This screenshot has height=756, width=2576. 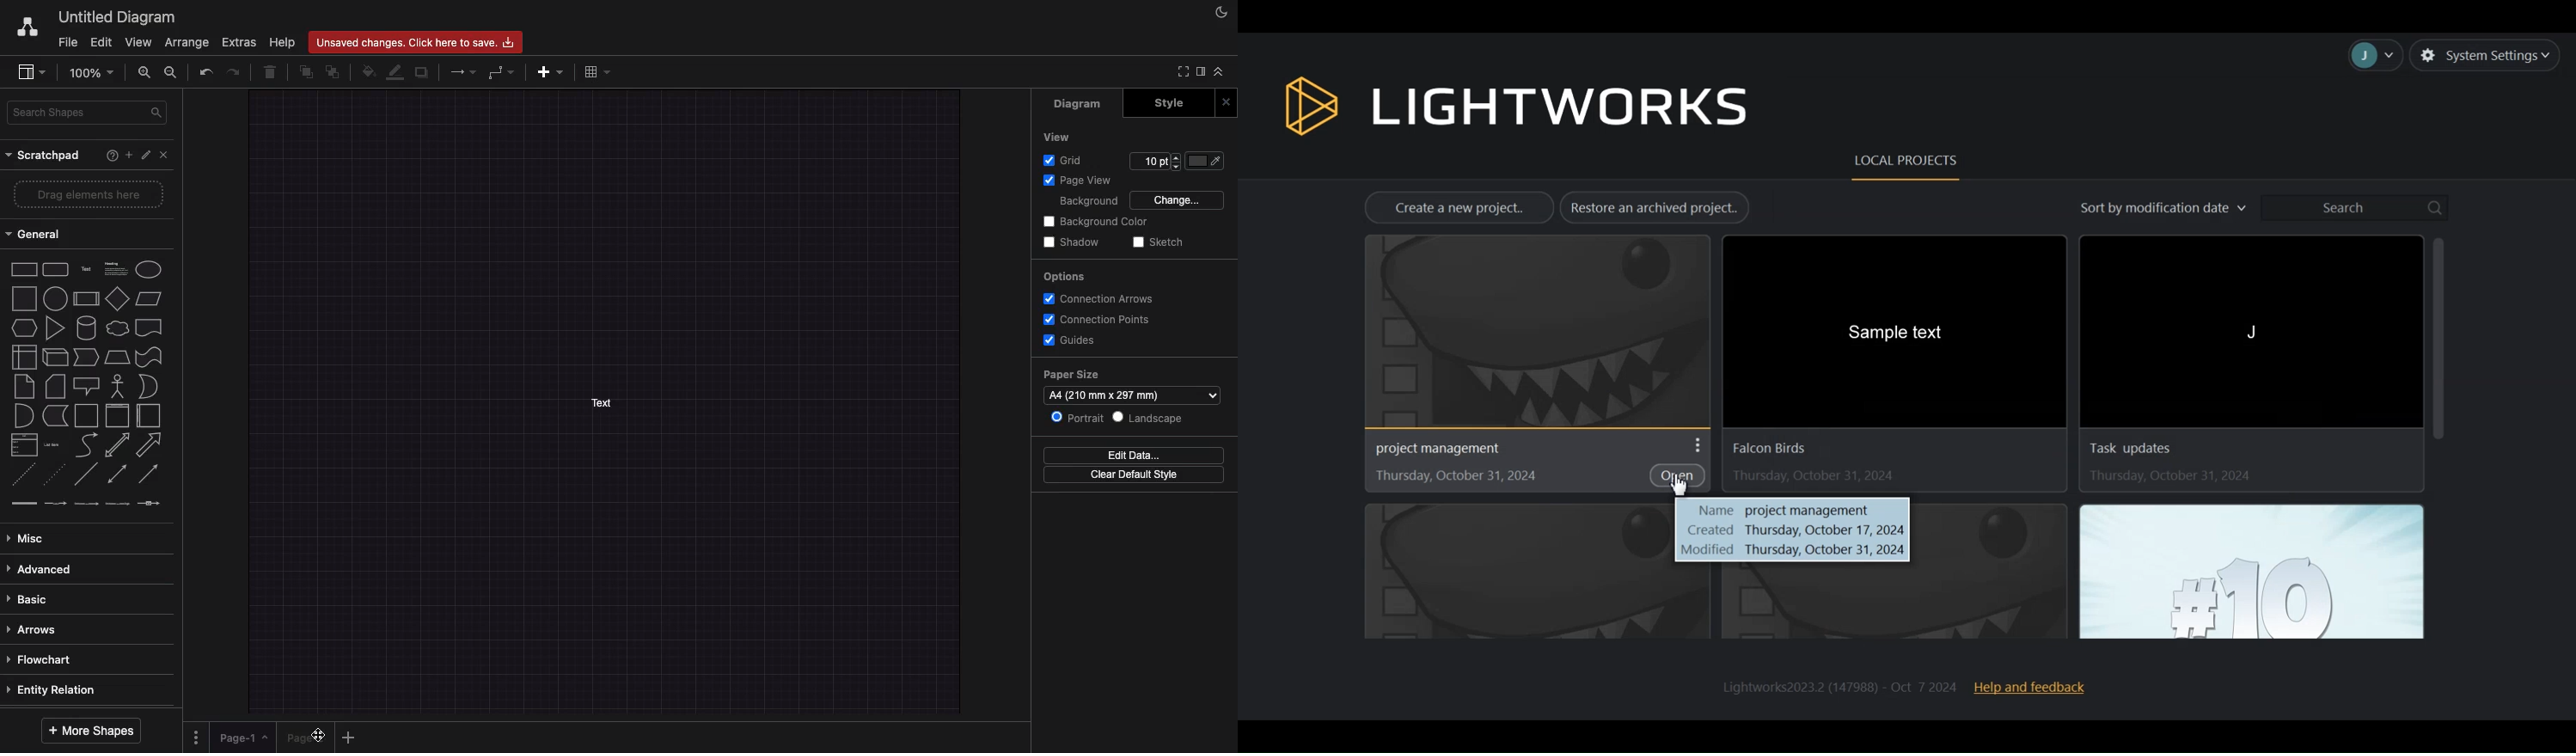 I want to click on Vertical Scrollbar, so click(x=2439, y=338).